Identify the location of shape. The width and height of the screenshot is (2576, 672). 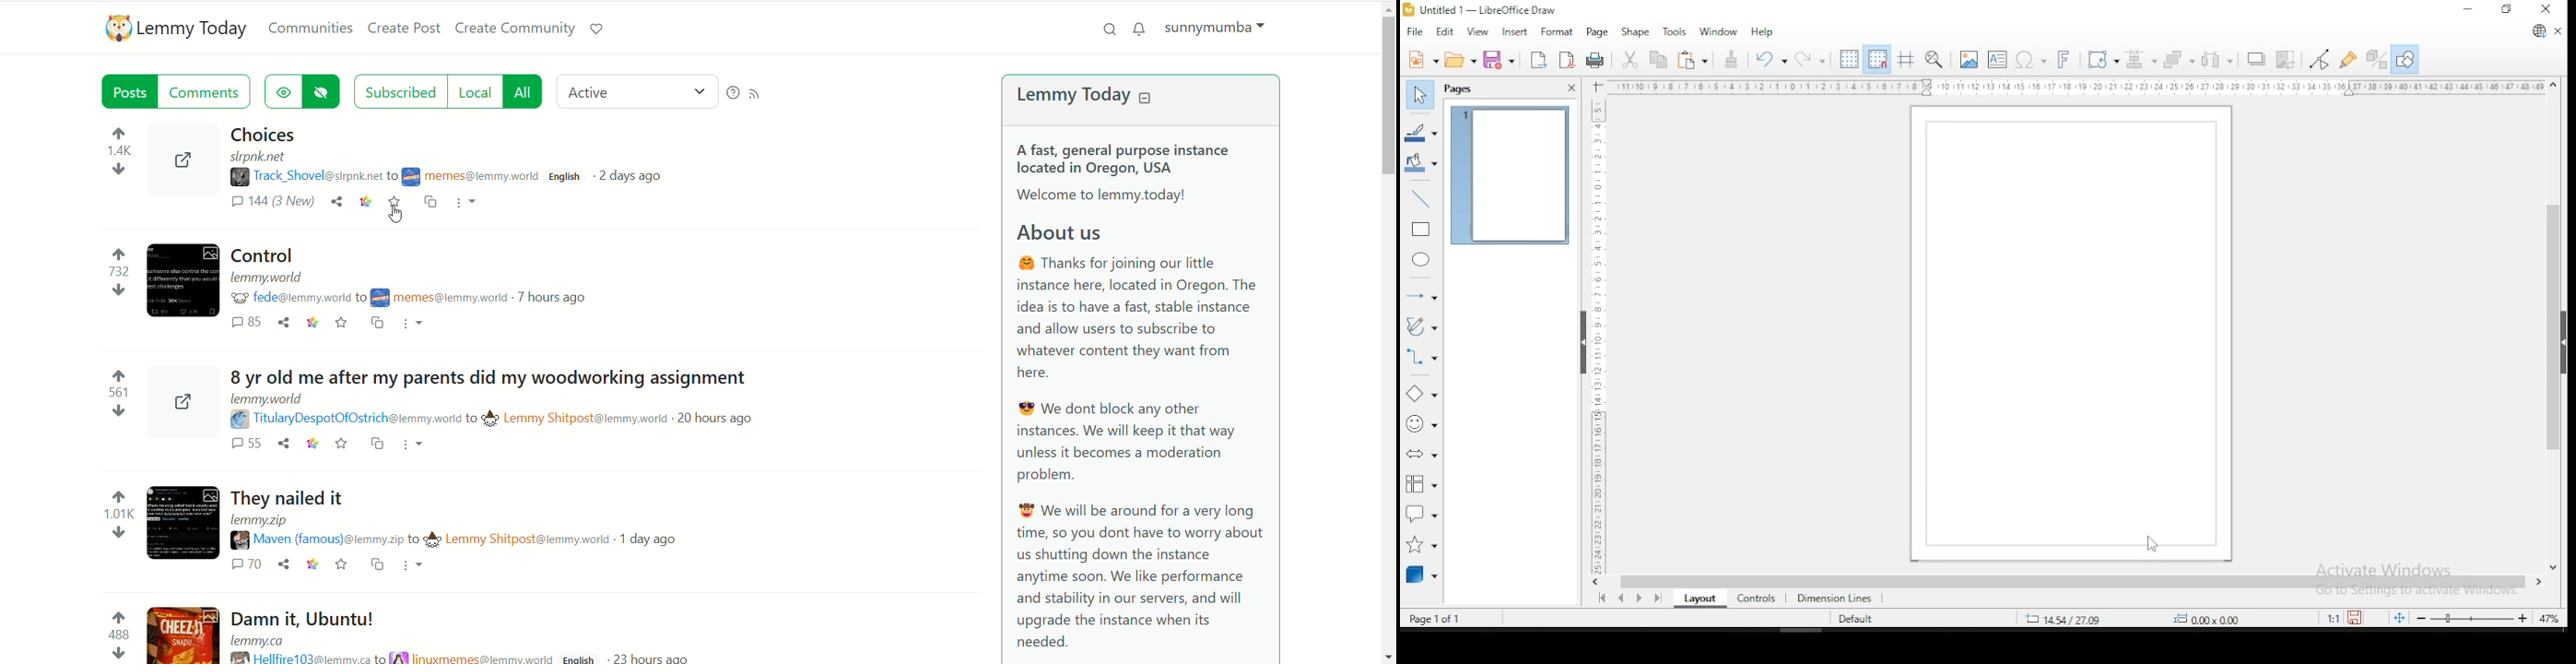
(1640, 32).